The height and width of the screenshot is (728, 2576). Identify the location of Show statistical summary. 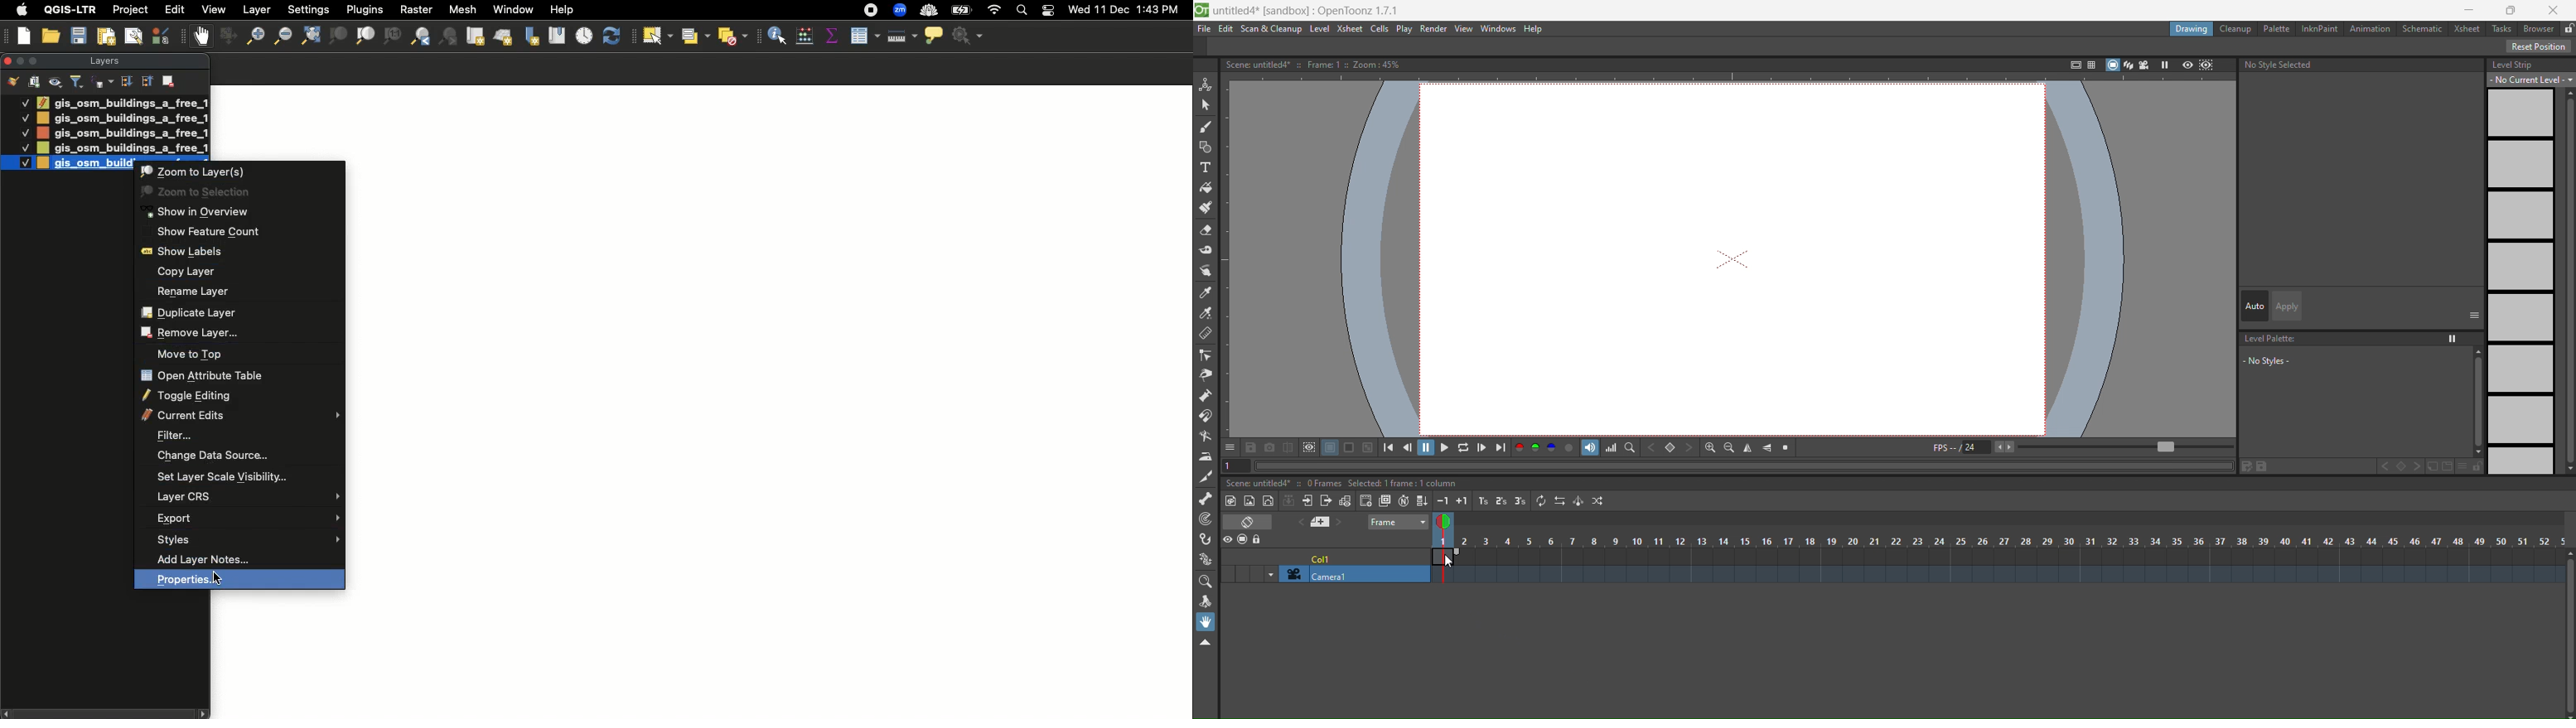
(831, 36).